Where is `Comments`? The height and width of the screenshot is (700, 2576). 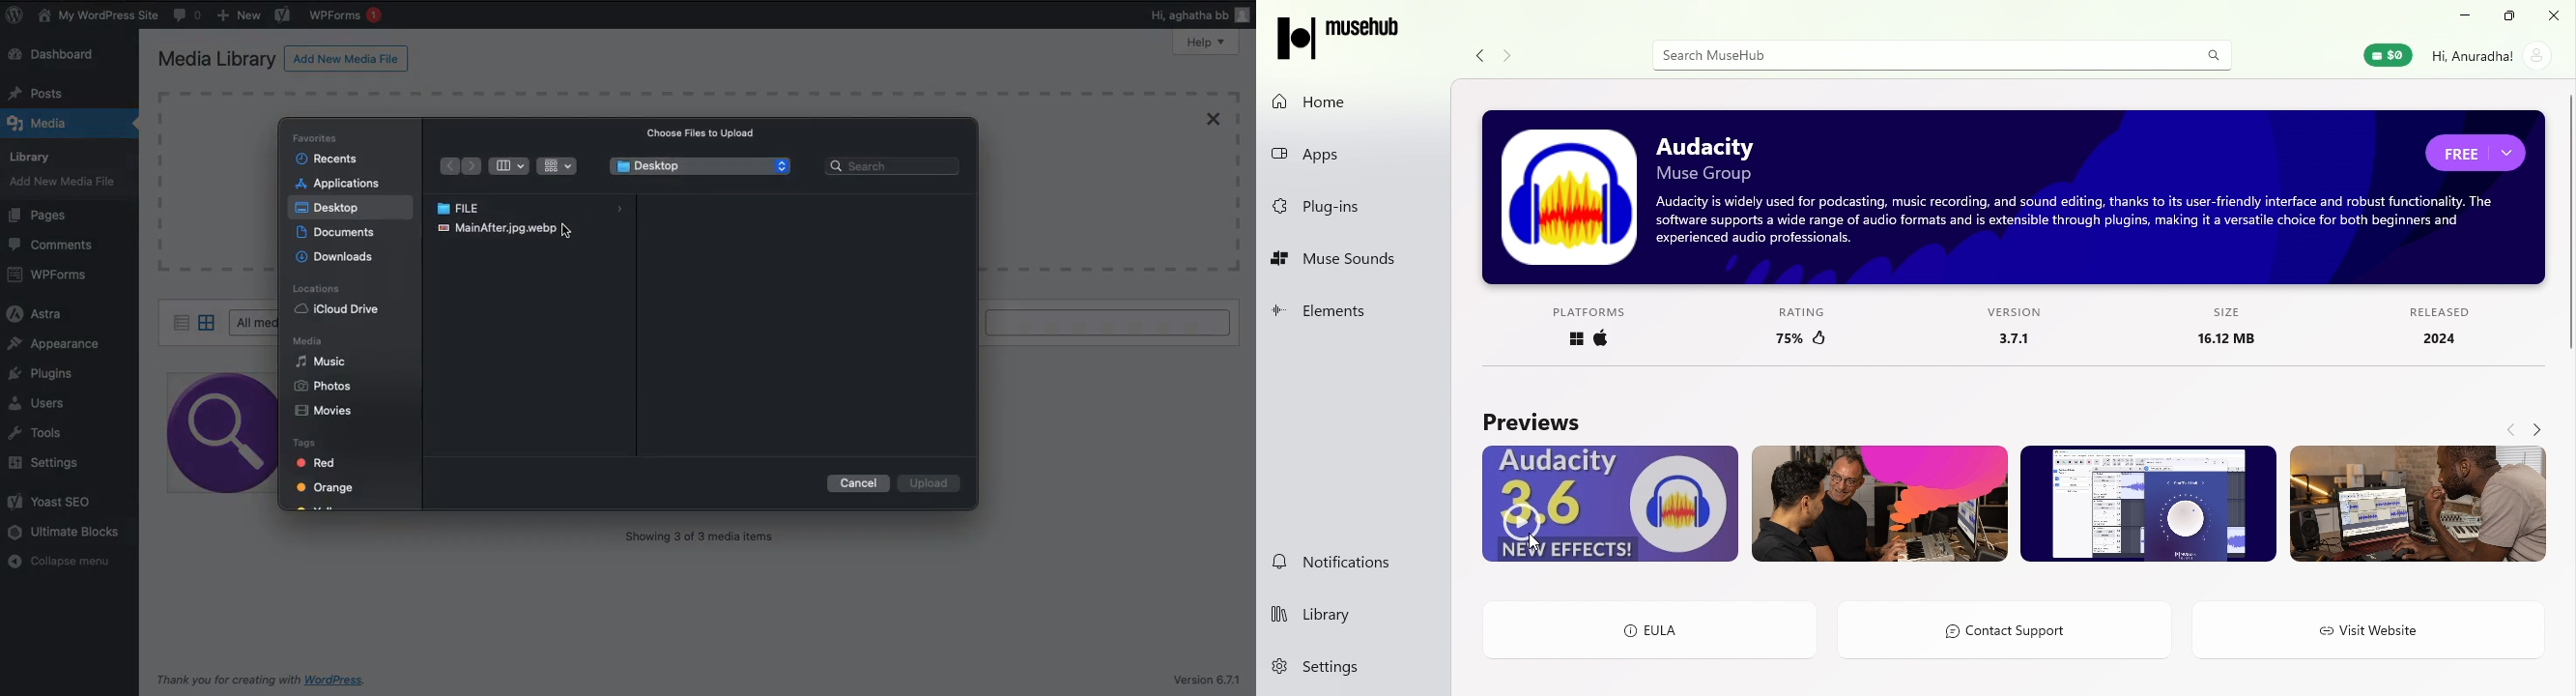
Comments is located at coordinates (58, 243).